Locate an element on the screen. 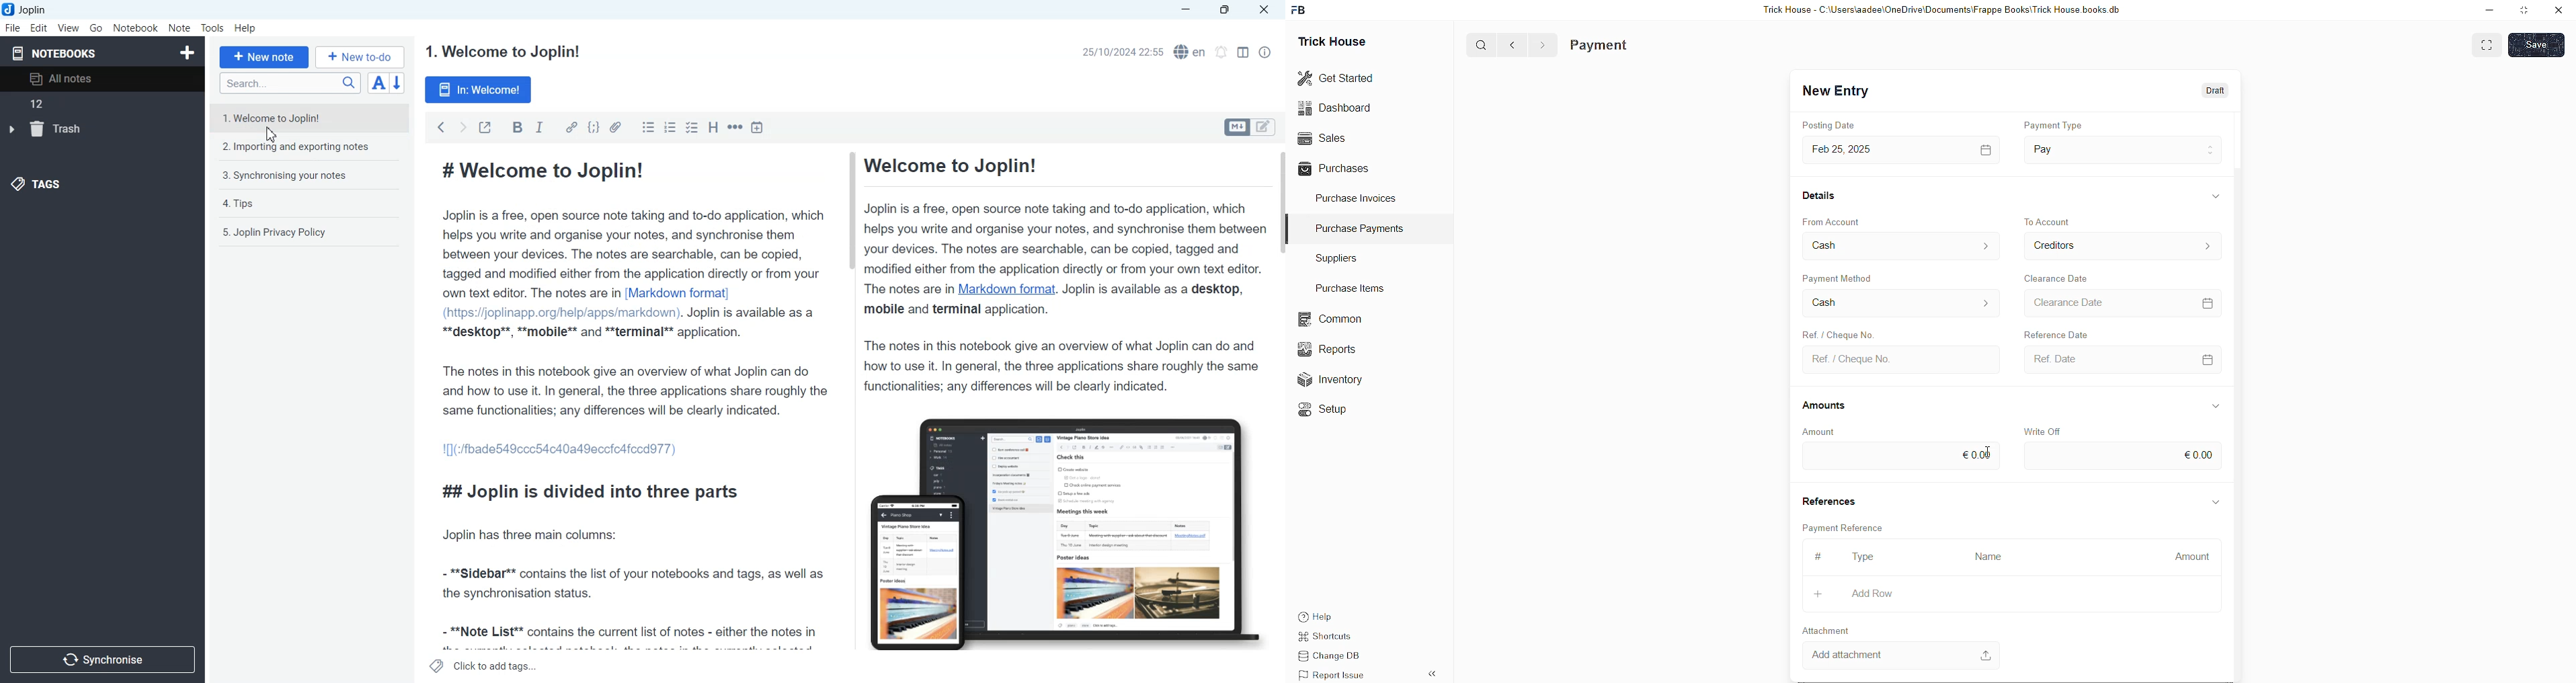  Posting Date is located at coordinates (1823, 125).